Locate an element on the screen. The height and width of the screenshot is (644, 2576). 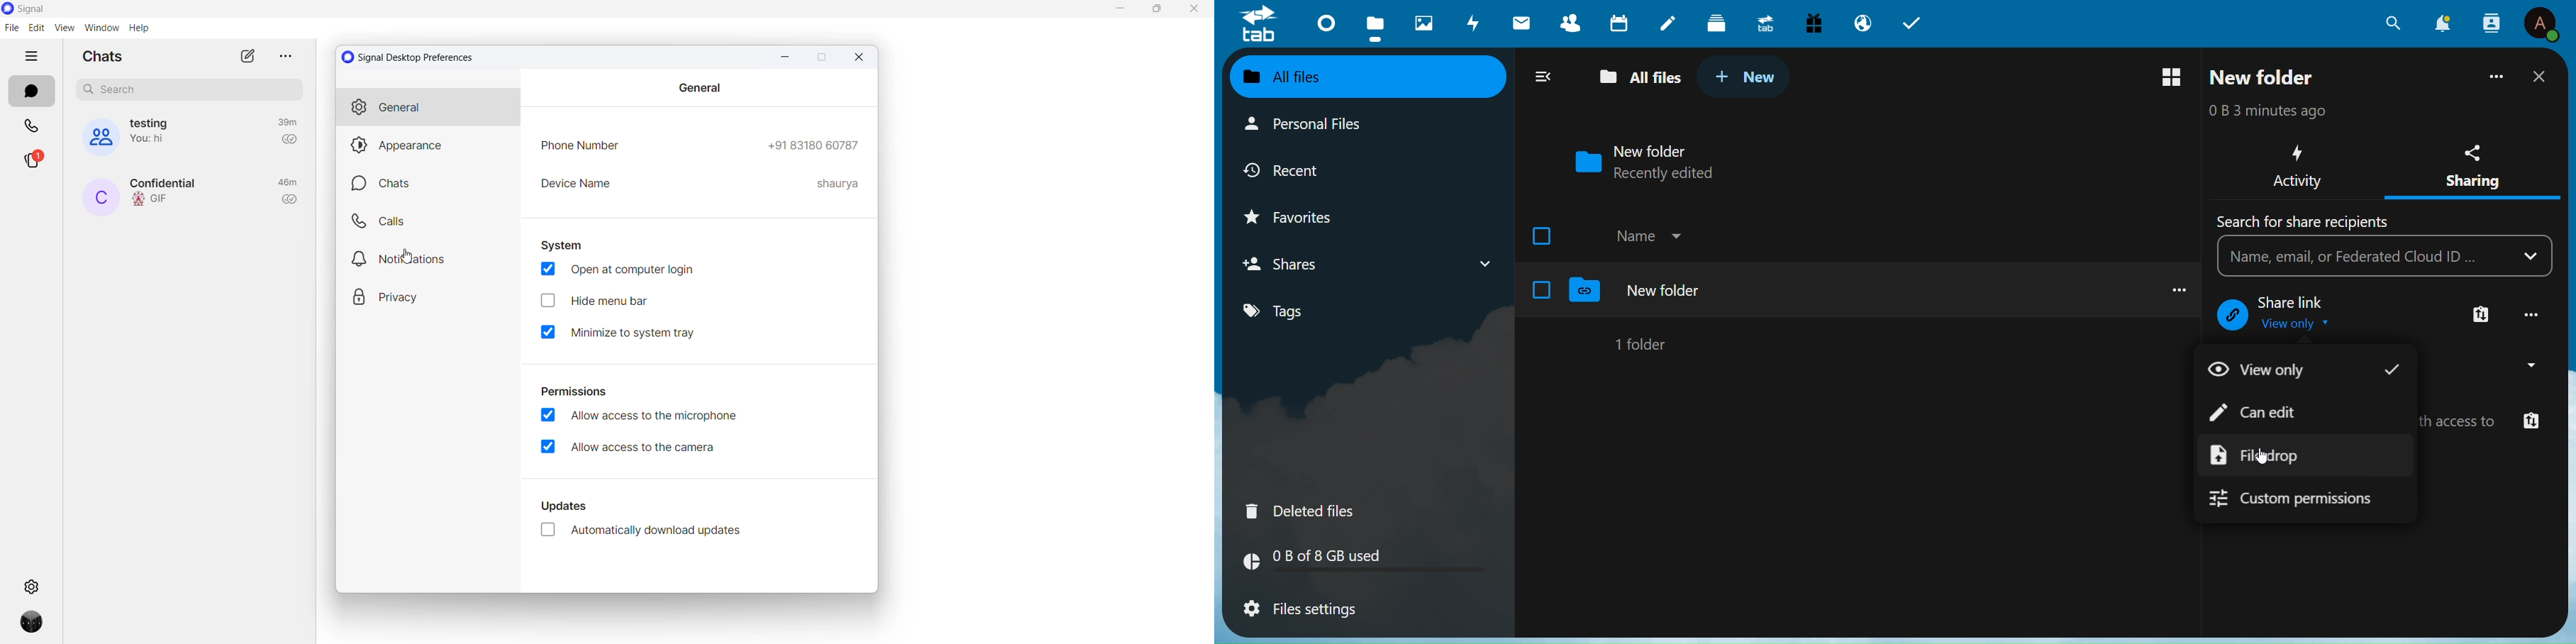
Name is located at coordinates (1634, 236).